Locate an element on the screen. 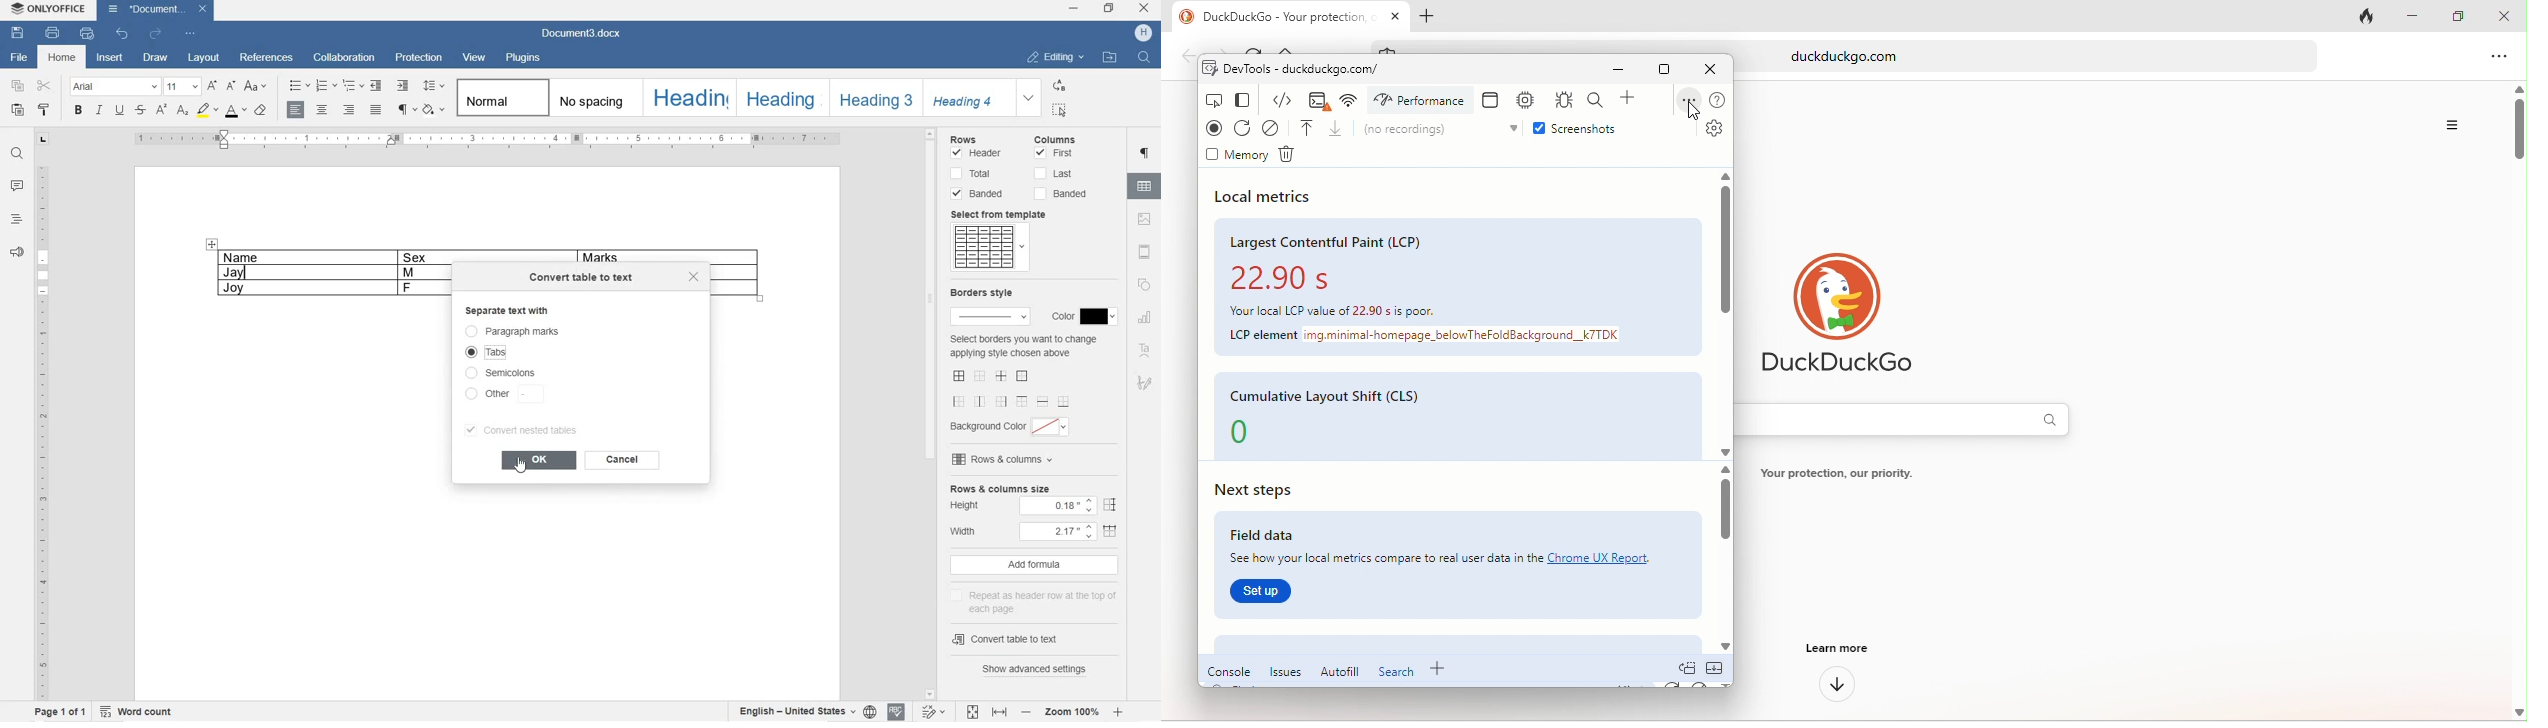  set outer top border only is located at coordinates (1022, 400).